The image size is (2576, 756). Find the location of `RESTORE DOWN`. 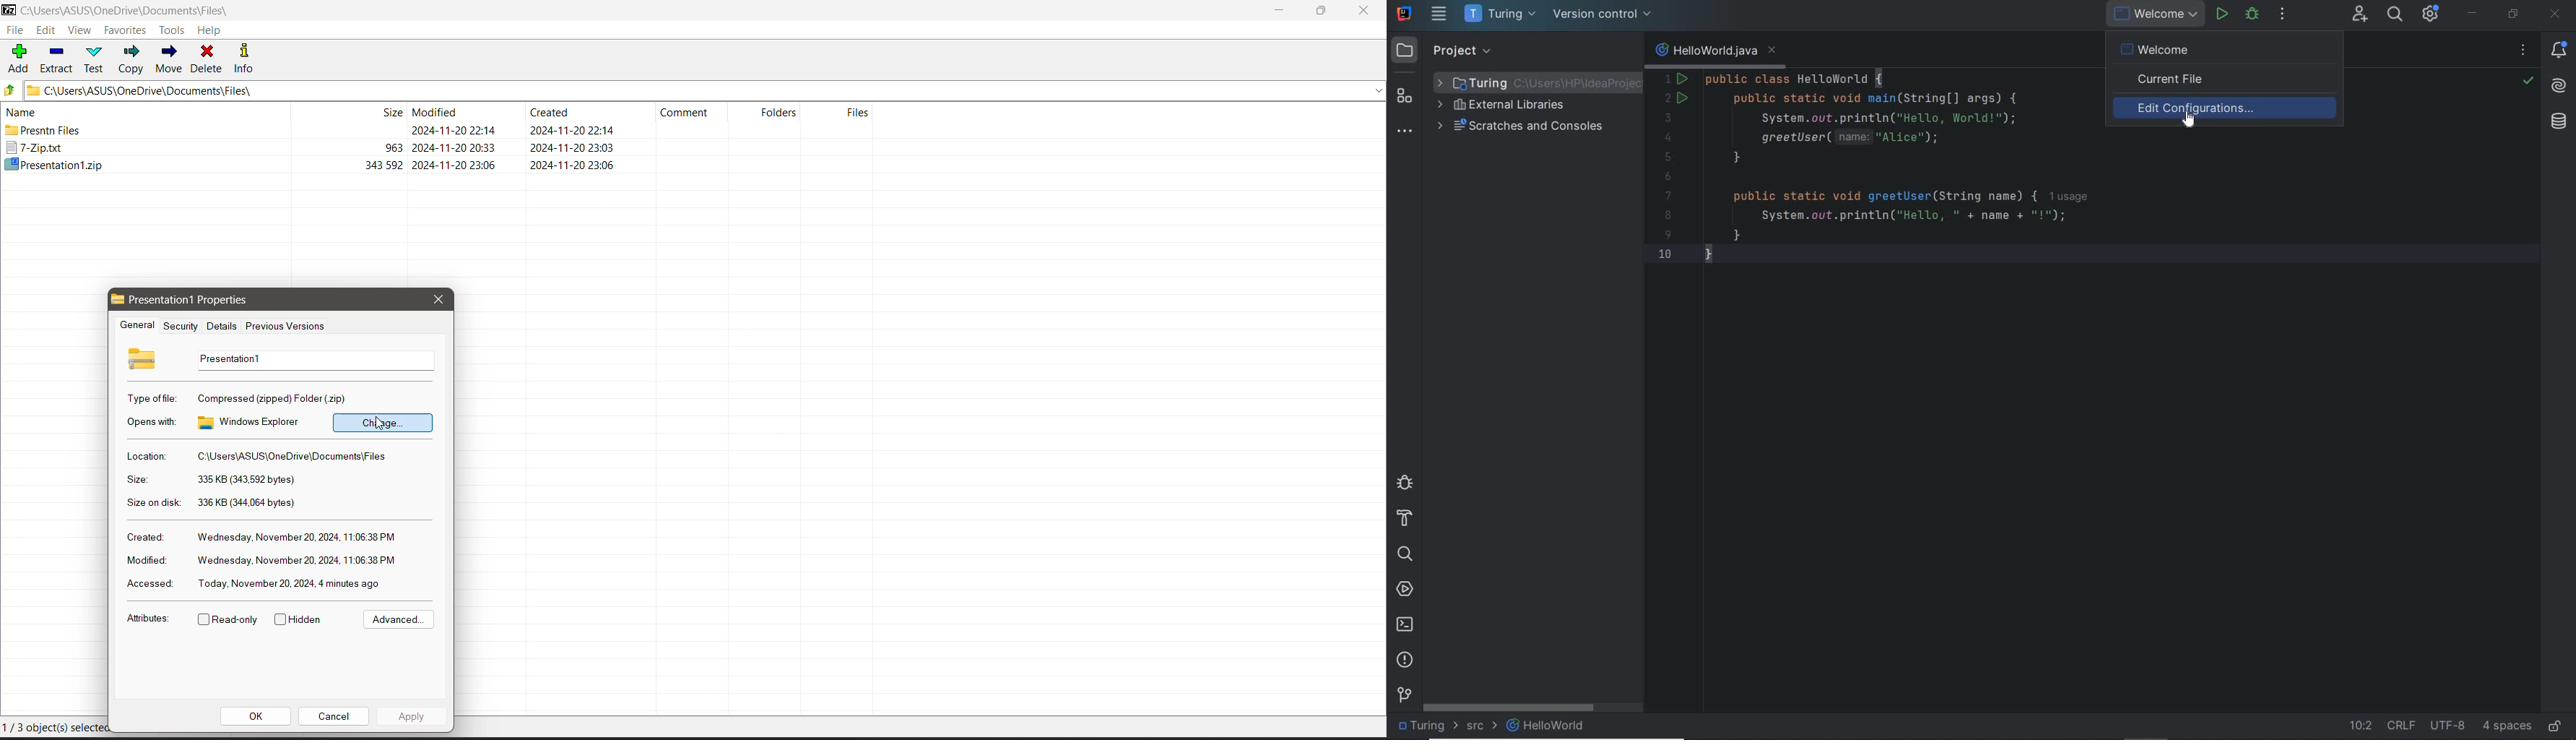

RESTORE DOWN is located at coordinates (2514, 13).